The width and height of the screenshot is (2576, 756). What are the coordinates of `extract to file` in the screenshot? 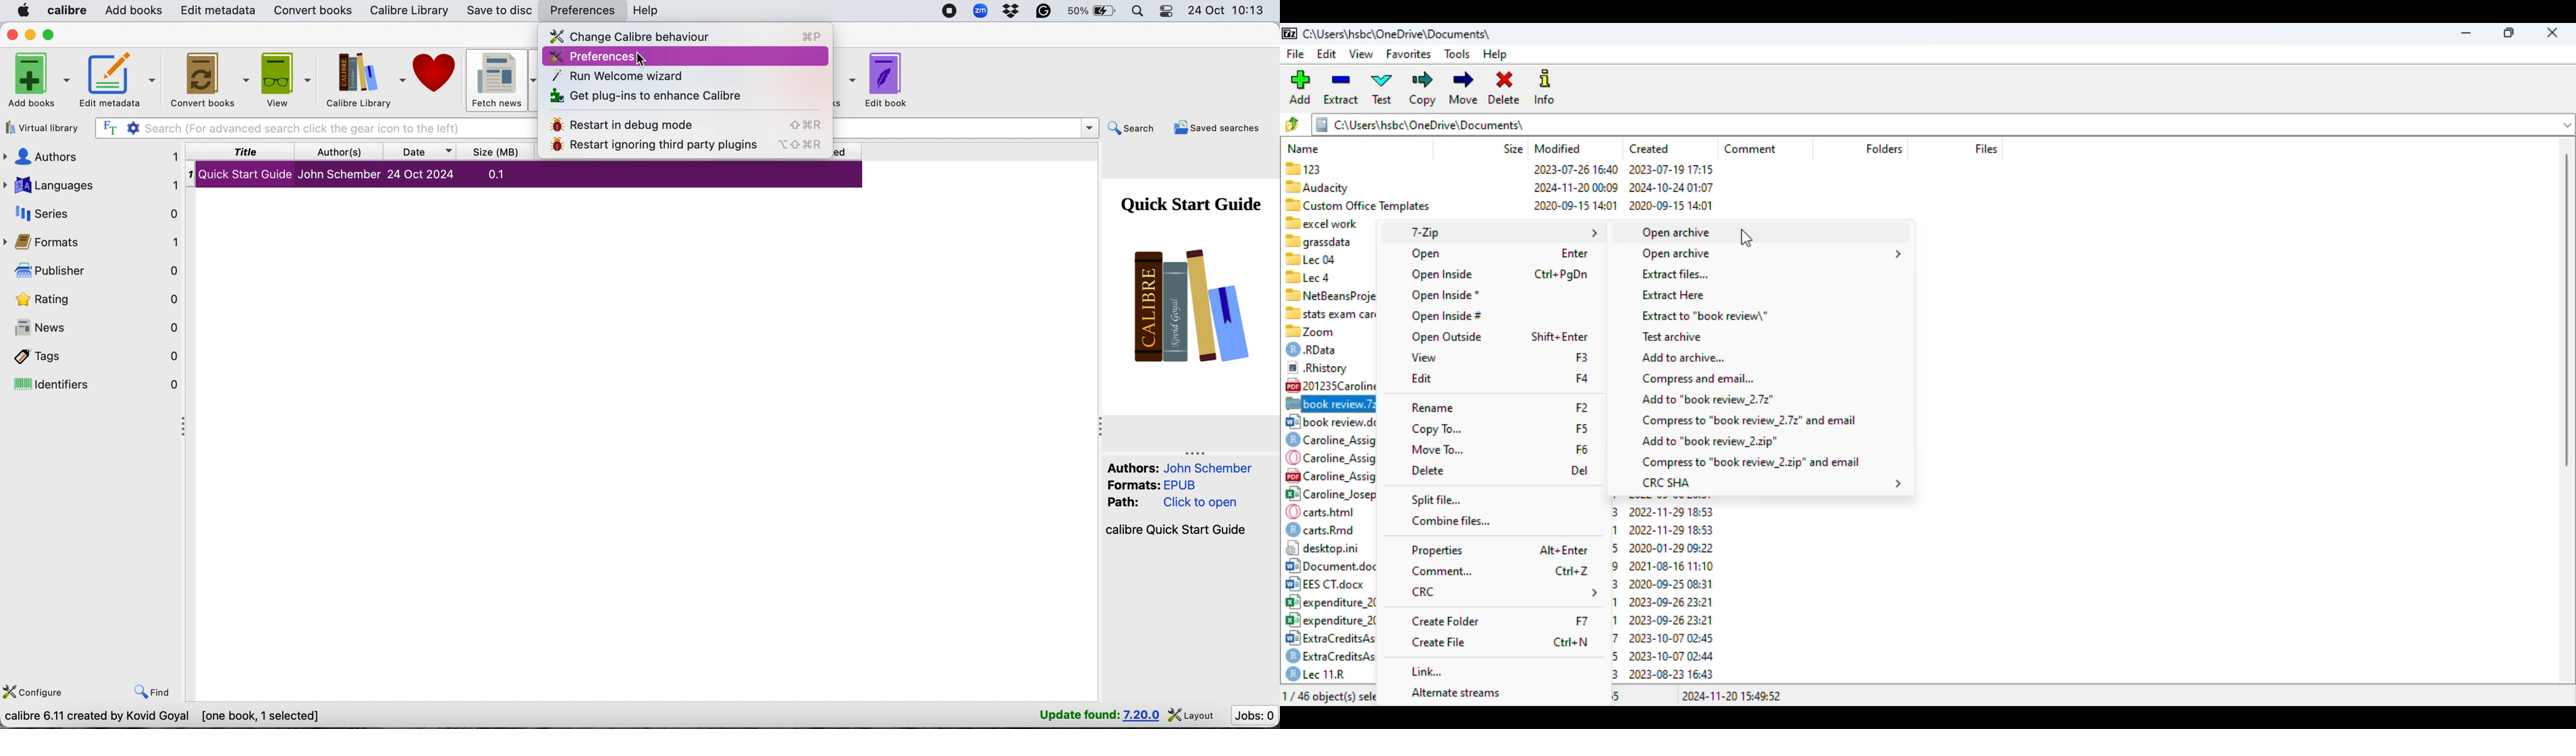 It's located at (1705, 315).